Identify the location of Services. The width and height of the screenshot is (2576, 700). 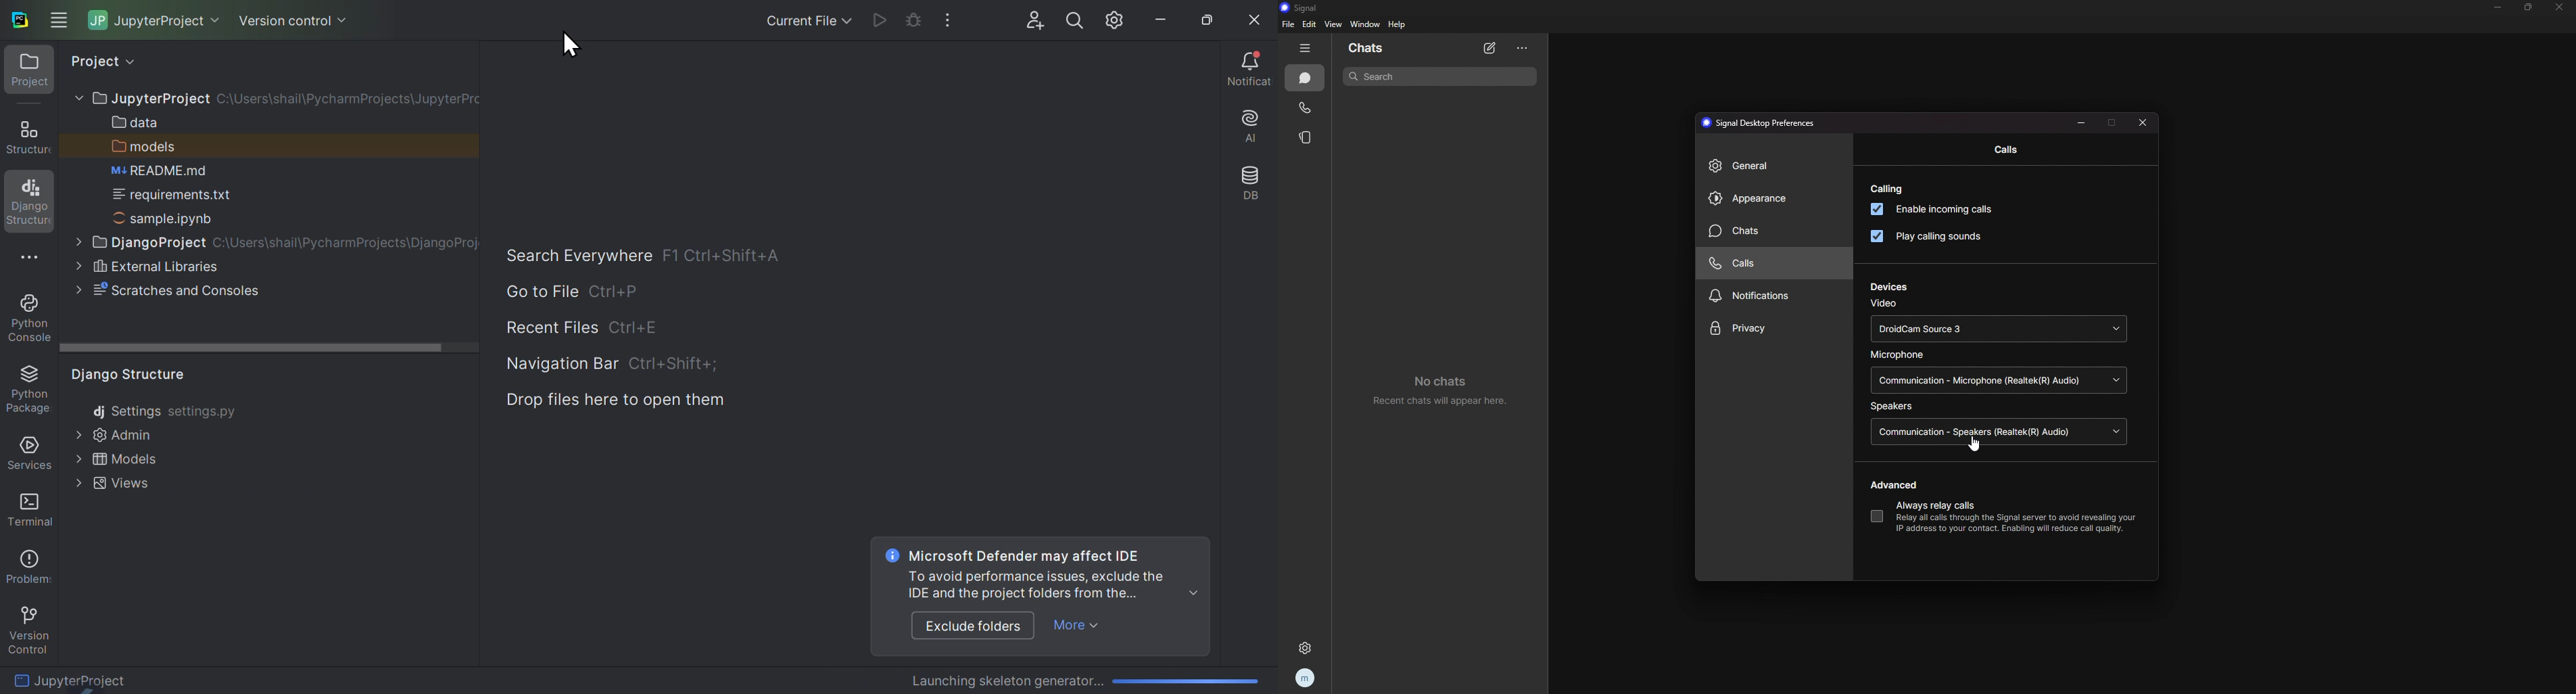
(25, 454).